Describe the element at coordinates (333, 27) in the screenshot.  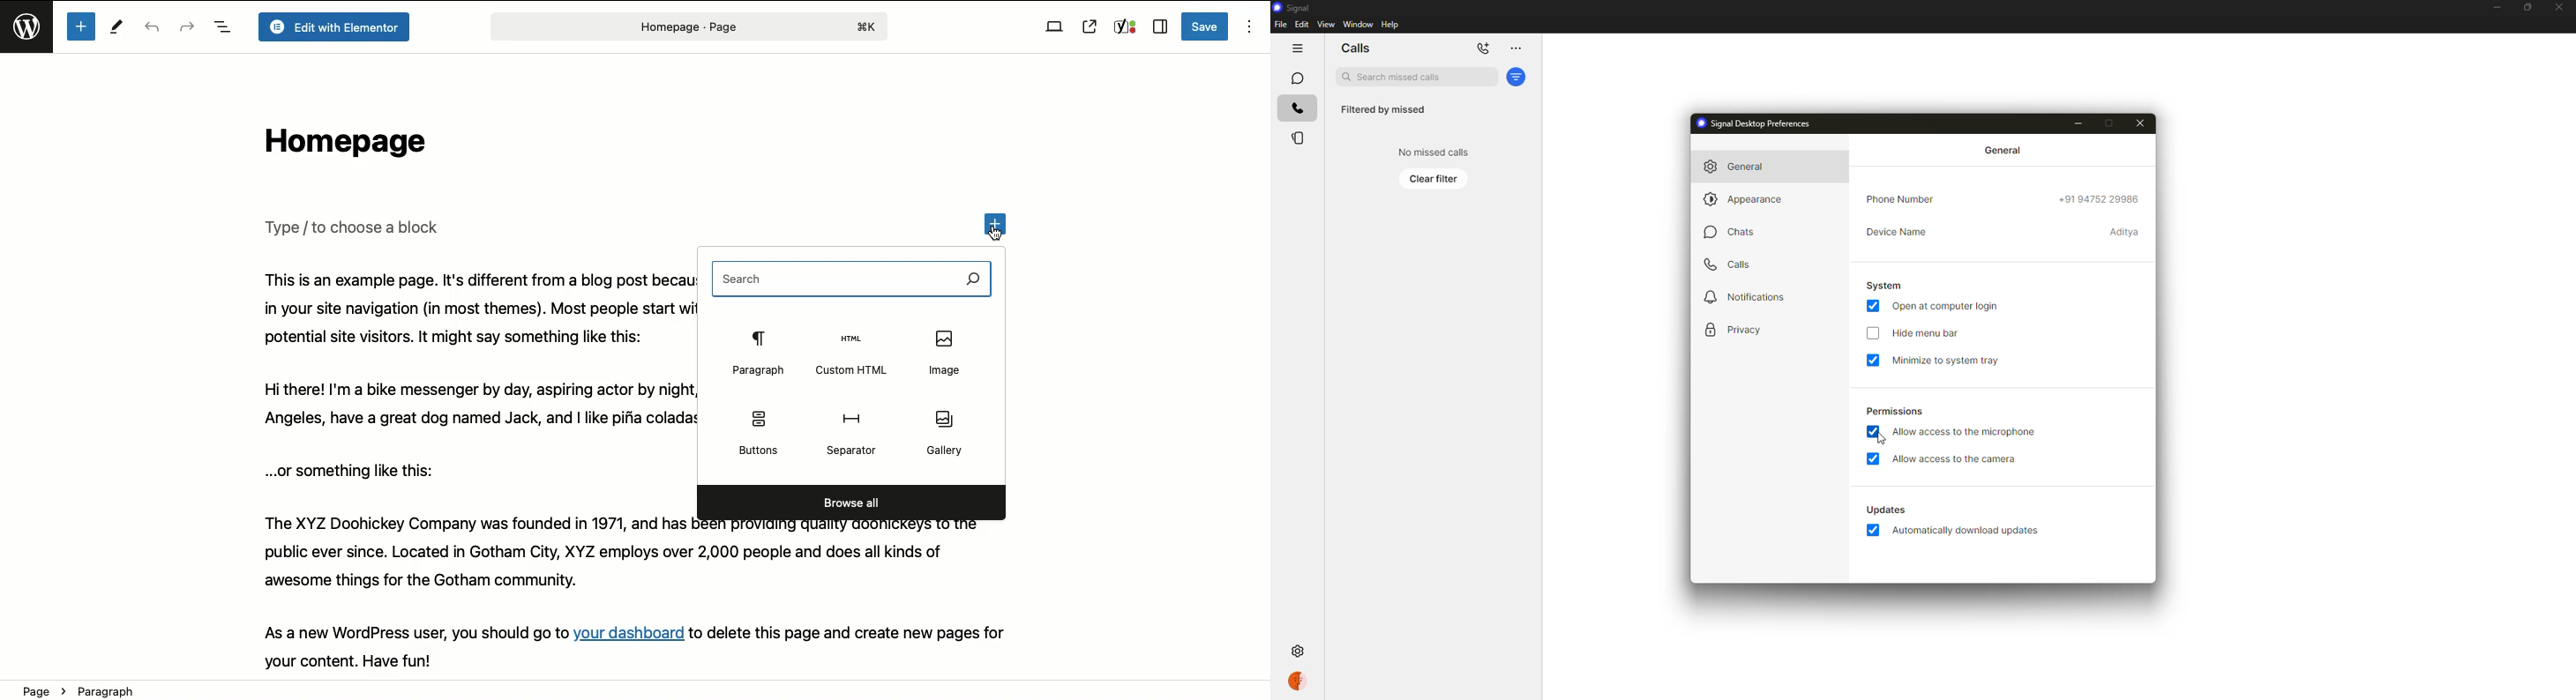
I see `Edit with elementor` at that location.